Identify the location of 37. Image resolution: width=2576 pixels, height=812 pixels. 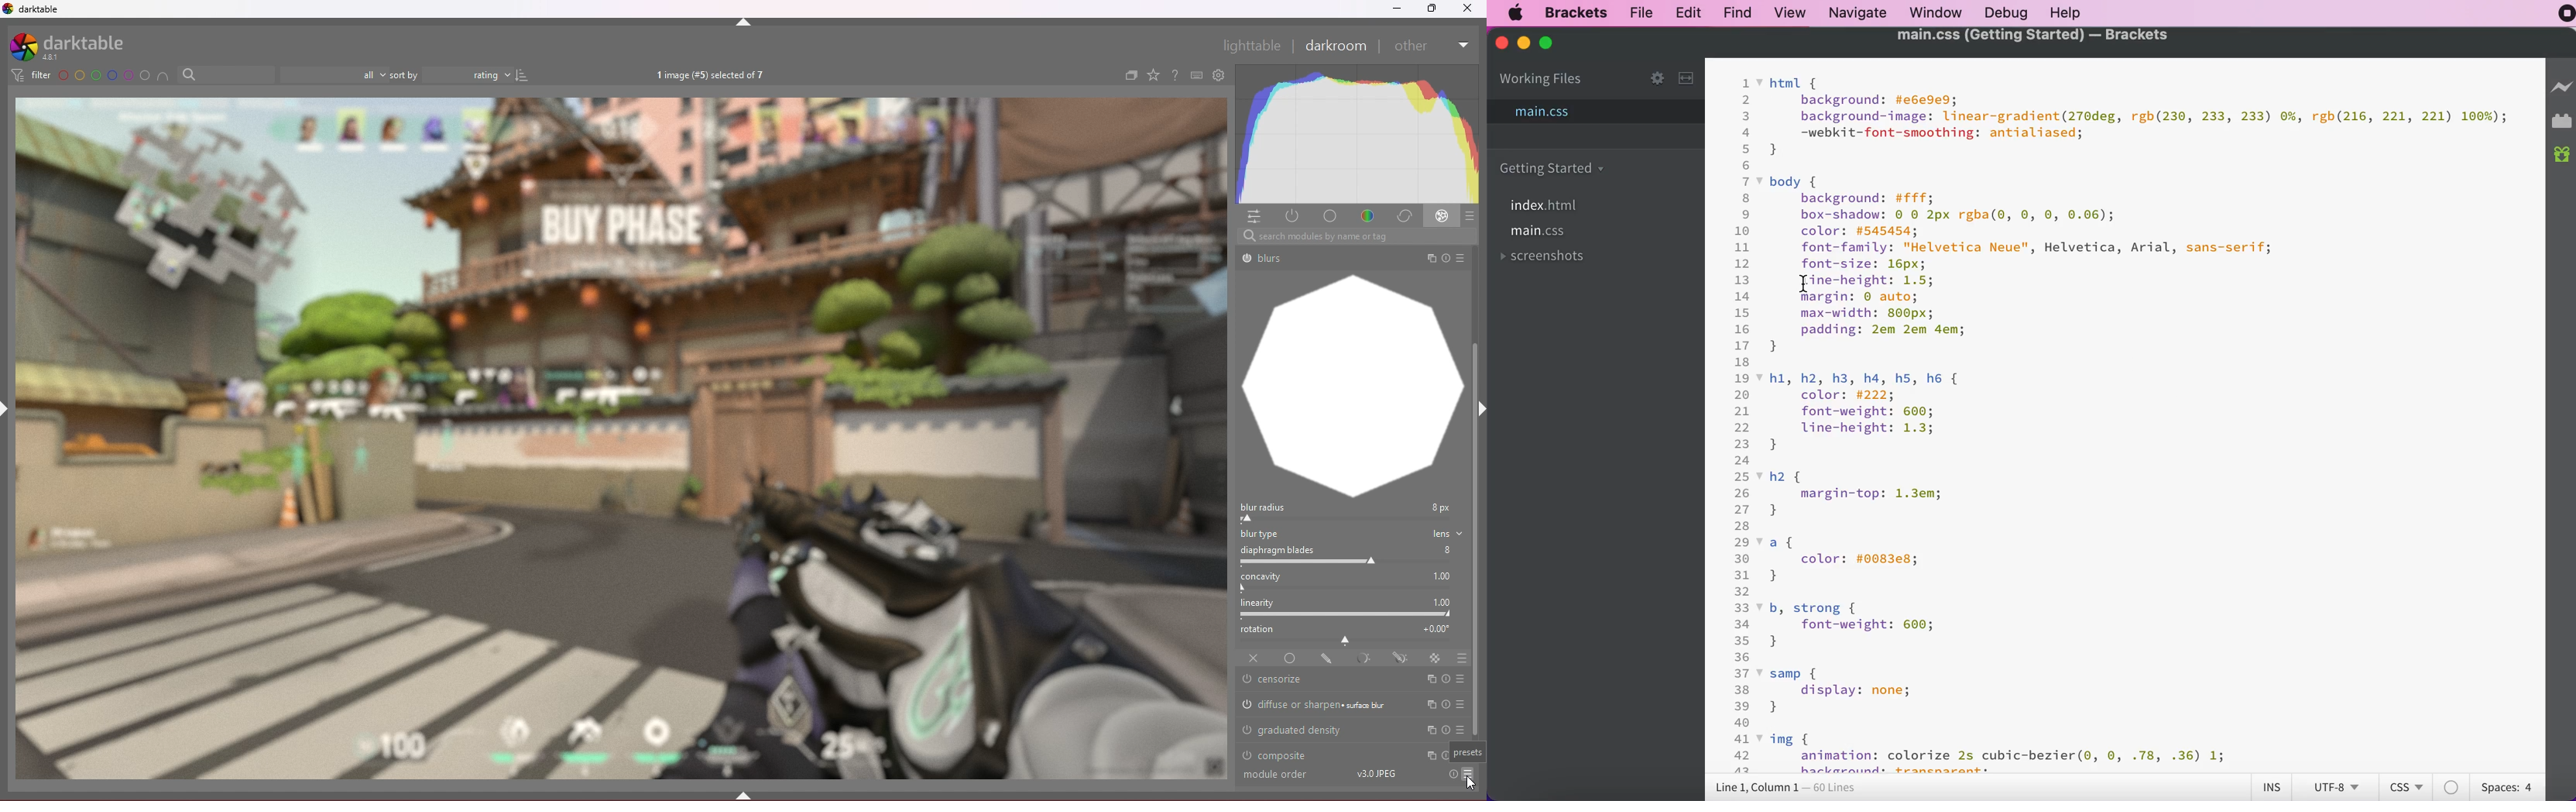
(1740, 673).